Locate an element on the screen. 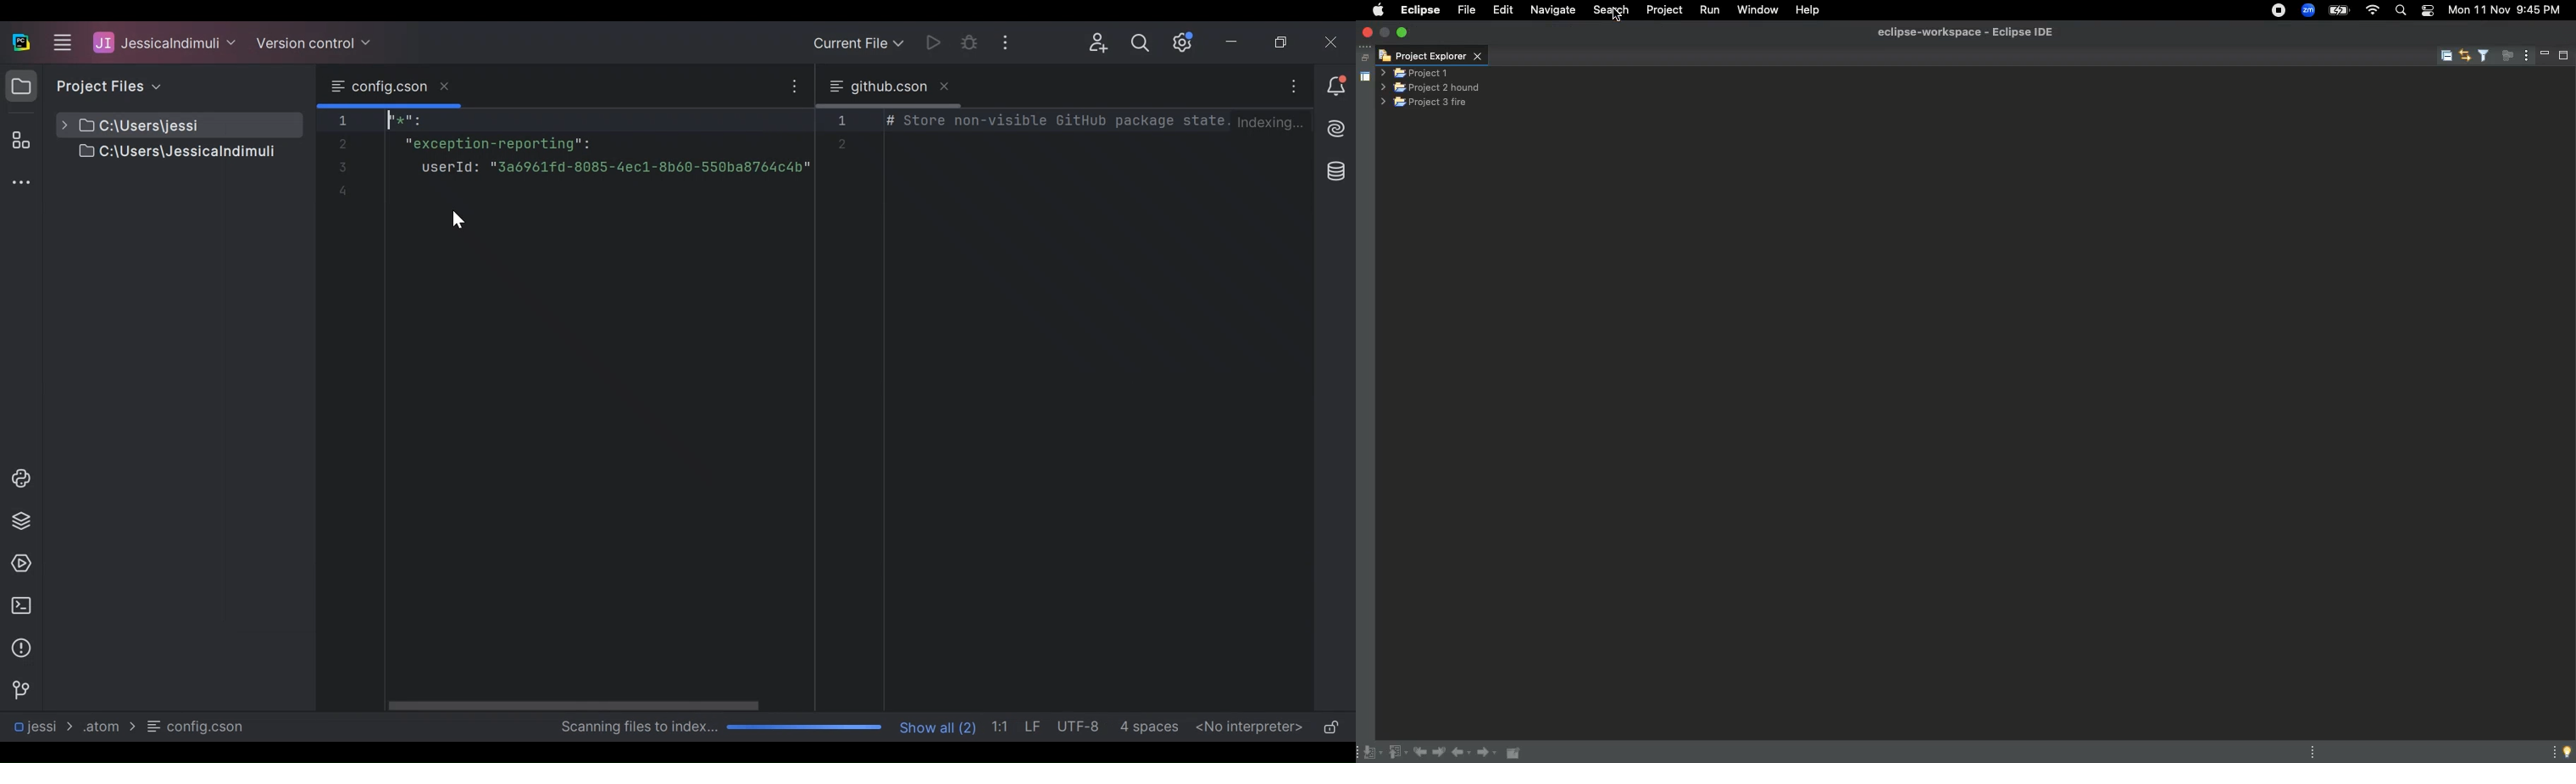  Database is located at coordinates (1337, 172).